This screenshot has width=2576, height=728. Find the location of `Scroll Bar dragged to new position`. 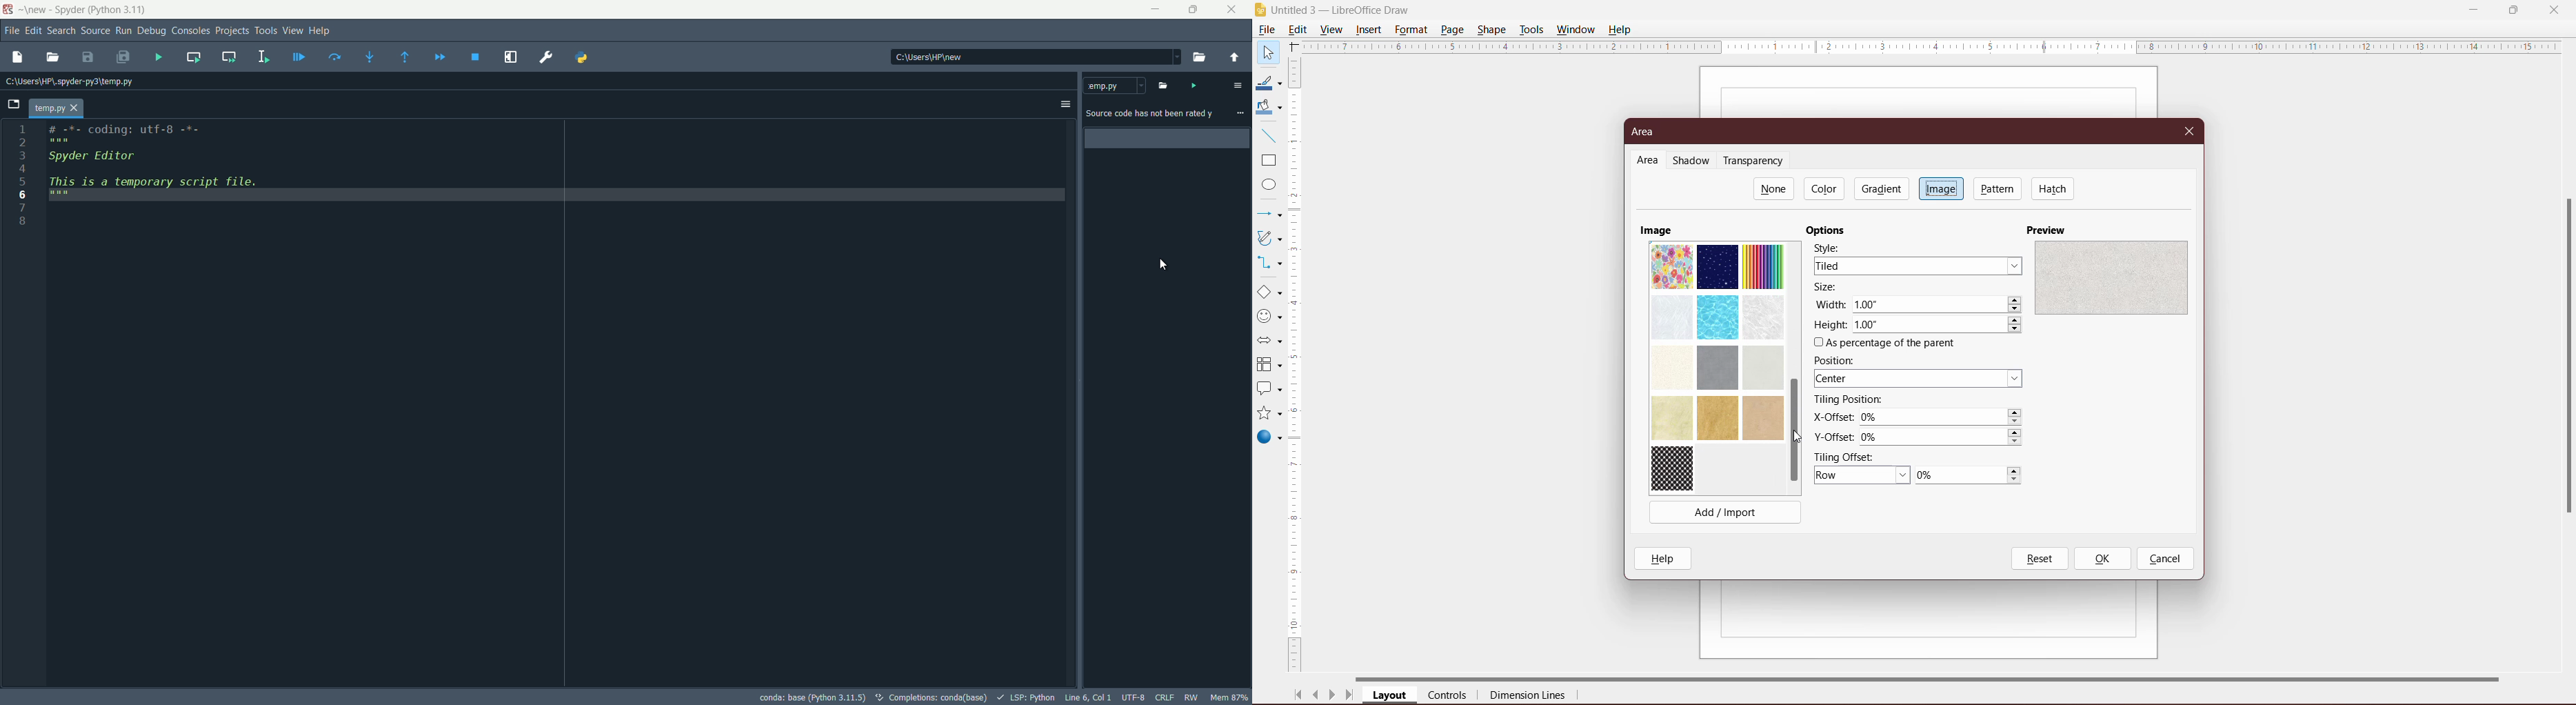

Scroll Bar dragged to new position is located at coordinates (1793, 431).